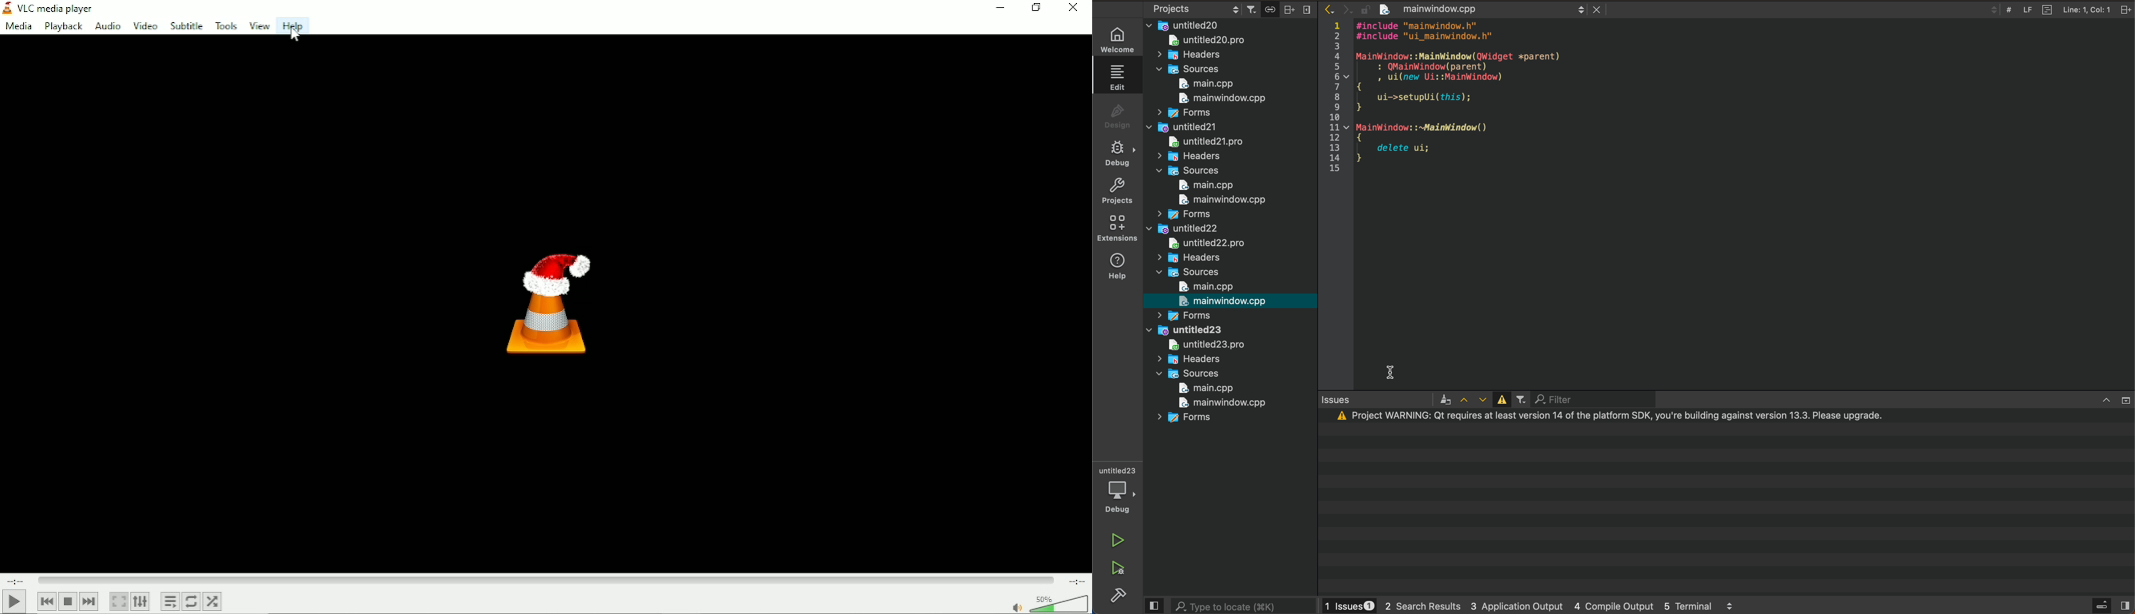  What do you see at coordinates (2087, 11) in the screenshot?
I see `Line:1, Col:1` at bounding box center [2087, 11].